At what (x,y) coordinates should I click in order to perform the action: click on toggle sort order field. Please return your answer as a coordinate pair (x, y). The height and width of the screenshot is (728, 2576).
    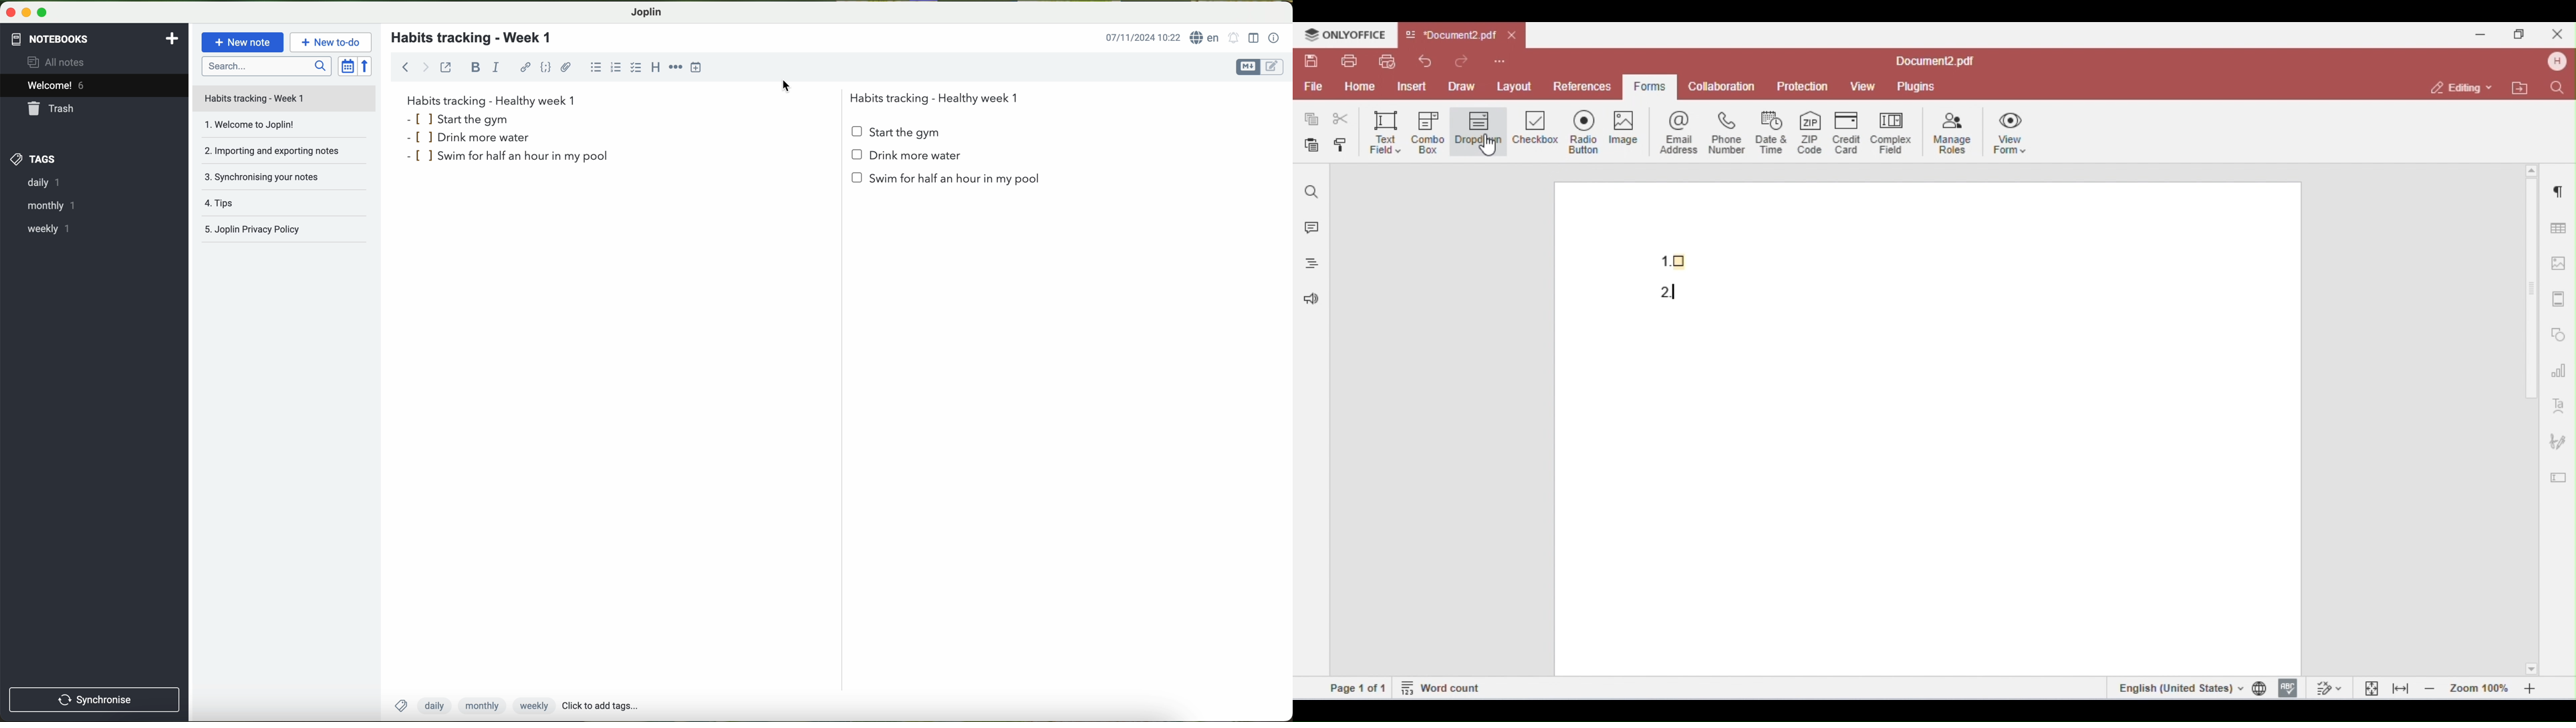
    Looking at the image, I should click on (347, 66).